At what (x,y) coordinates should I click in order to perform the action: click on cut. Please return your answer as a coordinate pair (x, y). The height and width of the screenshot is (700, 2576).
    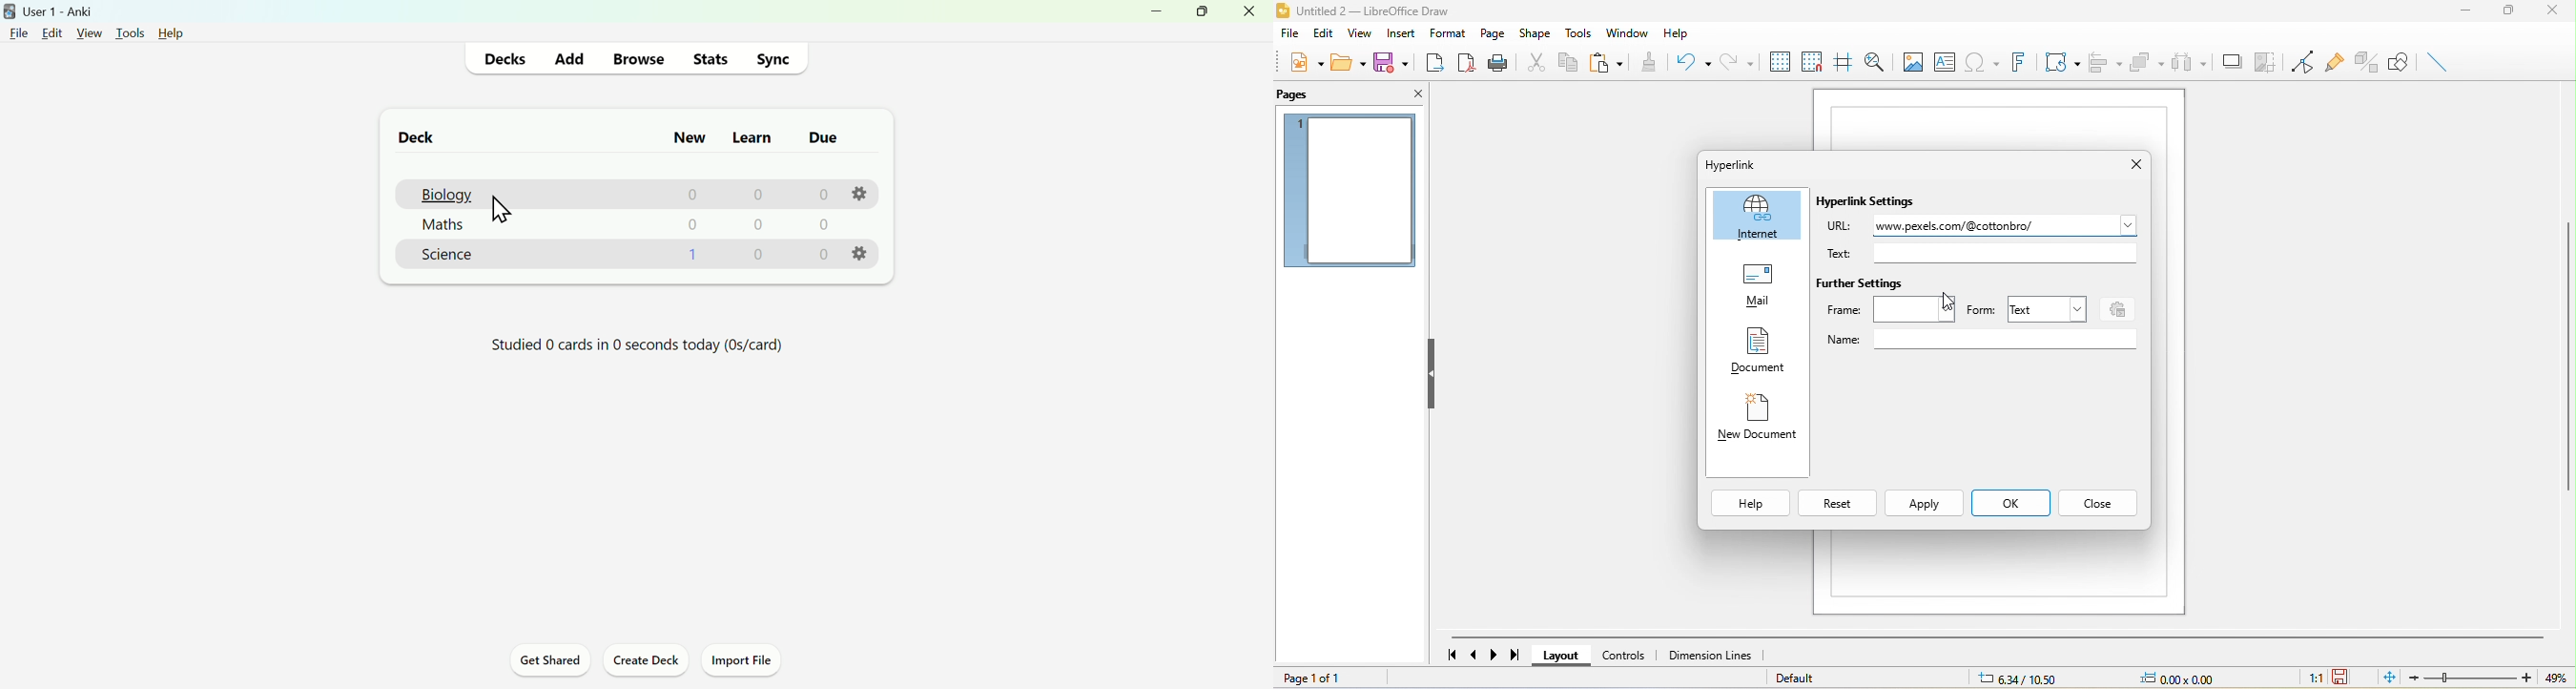
    Looking at the image, I should click on (1533, 62).